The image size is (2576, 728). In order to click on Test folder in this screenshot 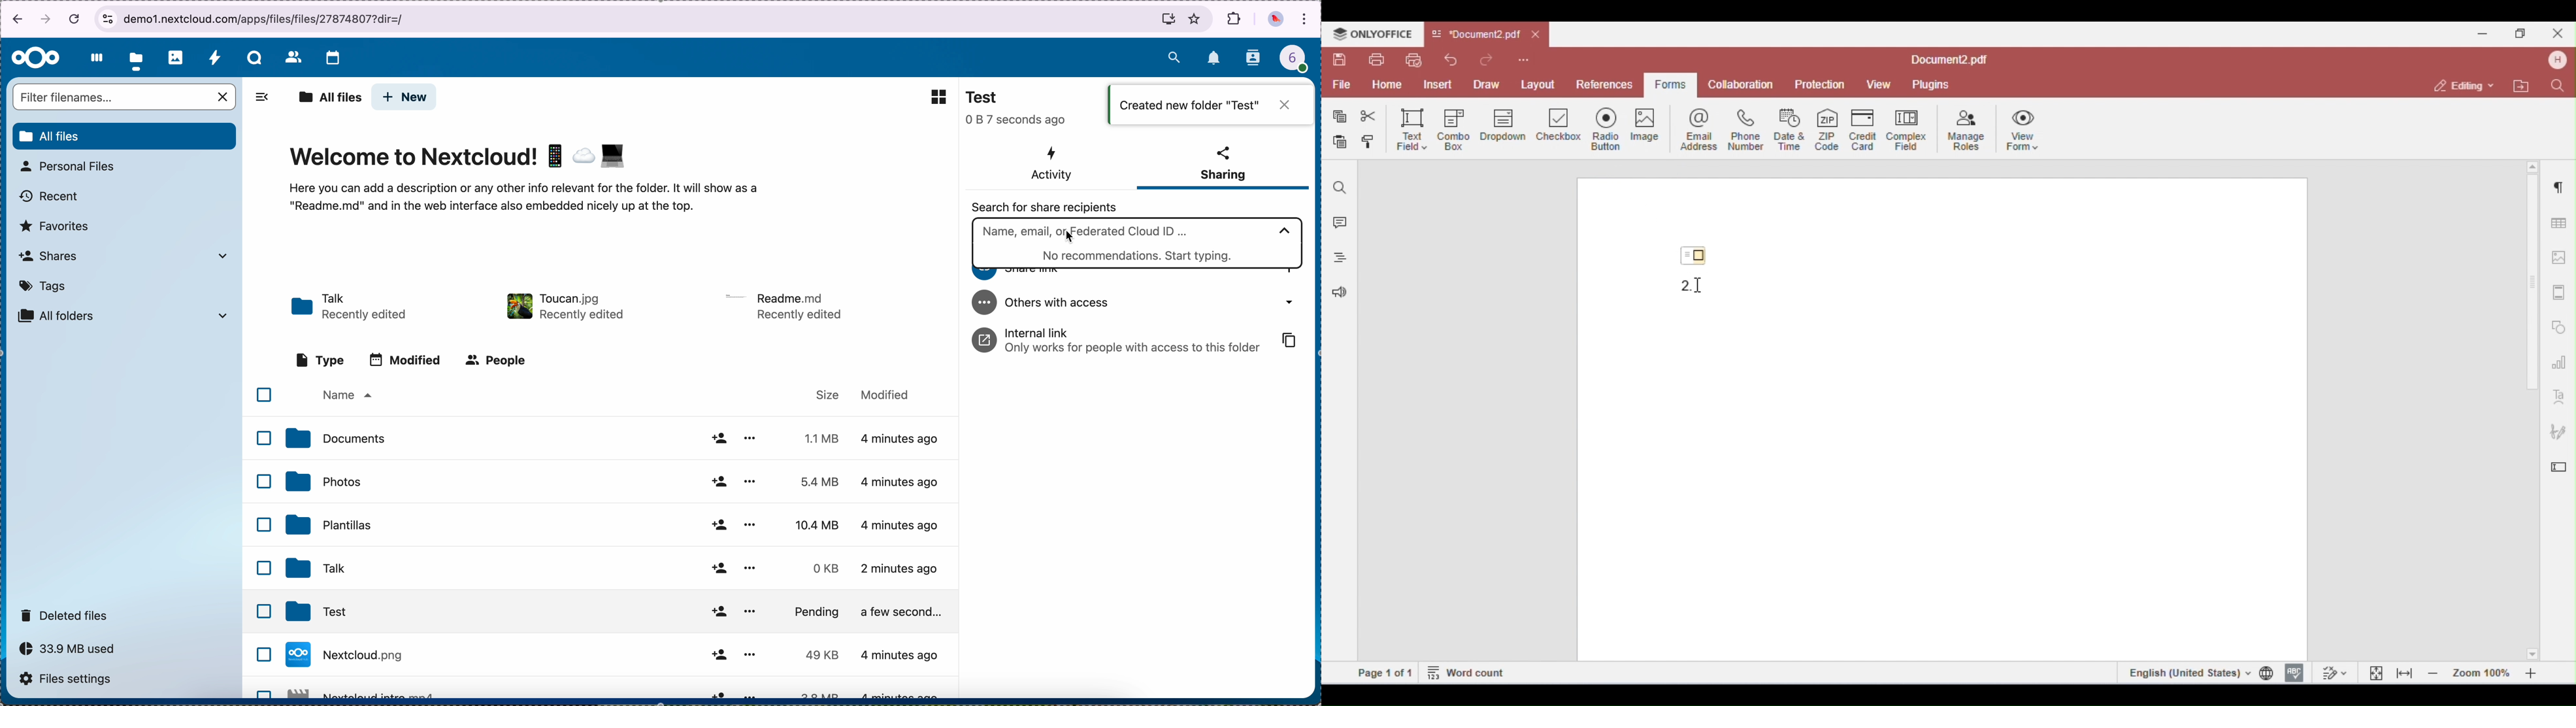, I will do `click(623, 612)`.